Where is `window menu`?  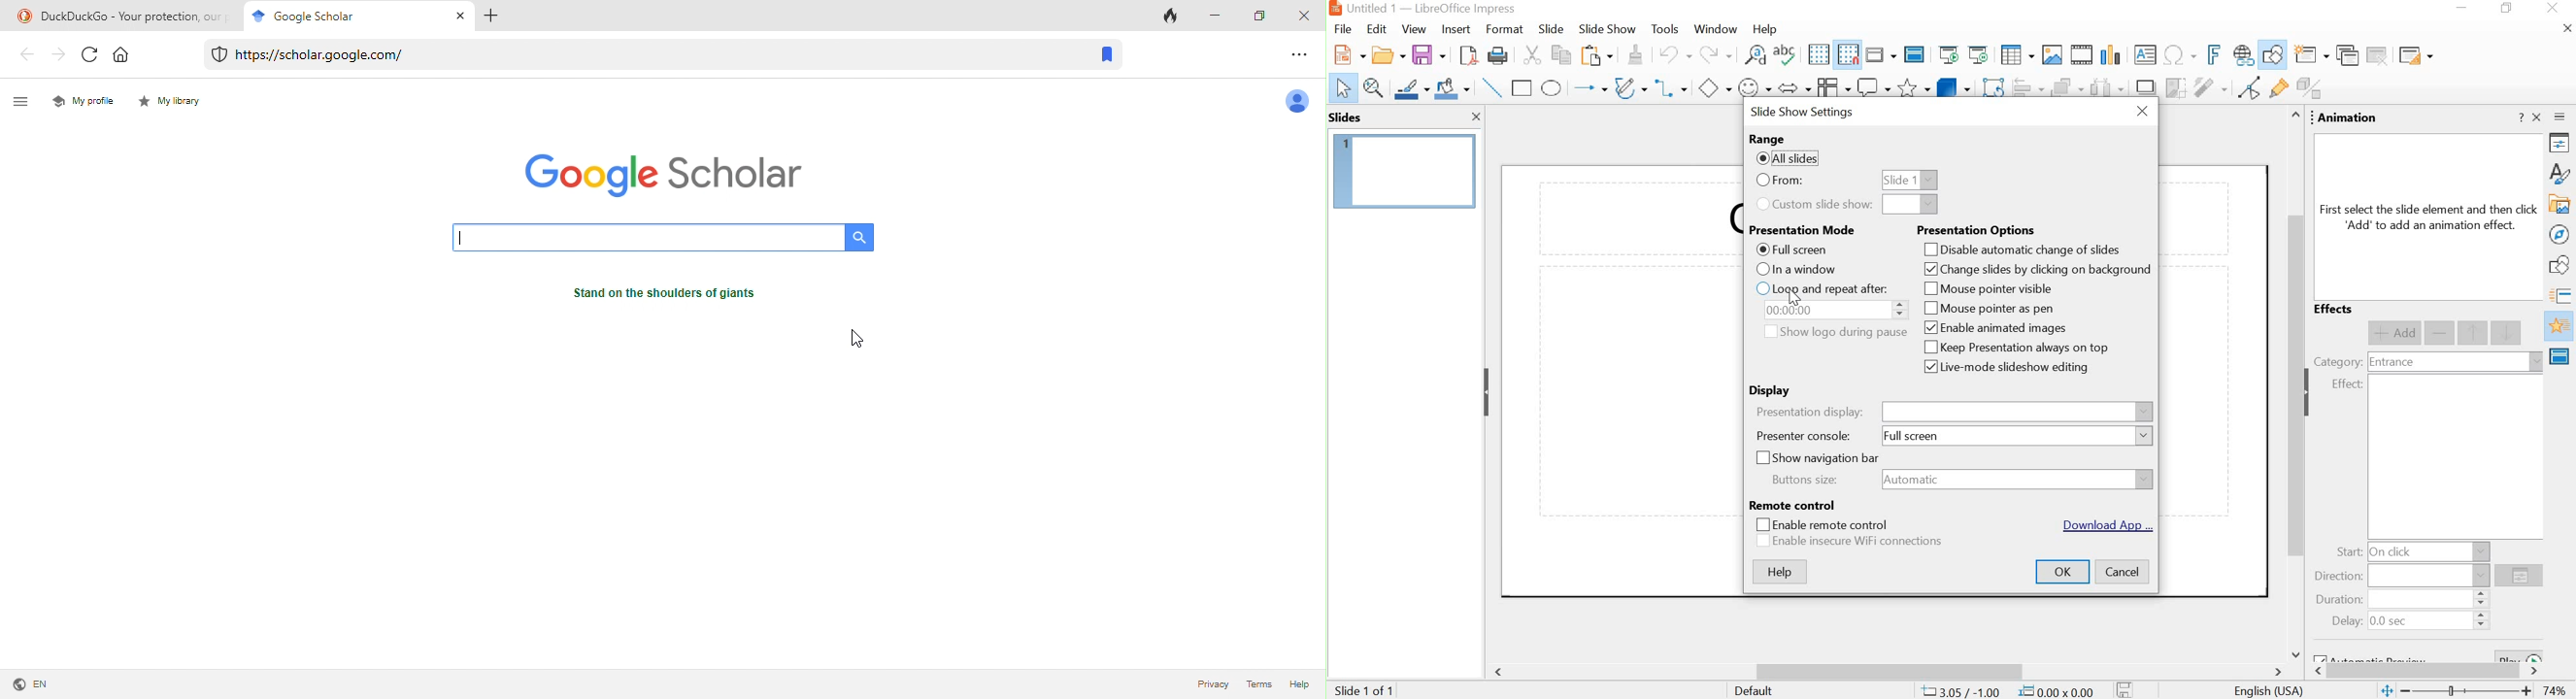 window menu is located at coordinates (1714, 29).